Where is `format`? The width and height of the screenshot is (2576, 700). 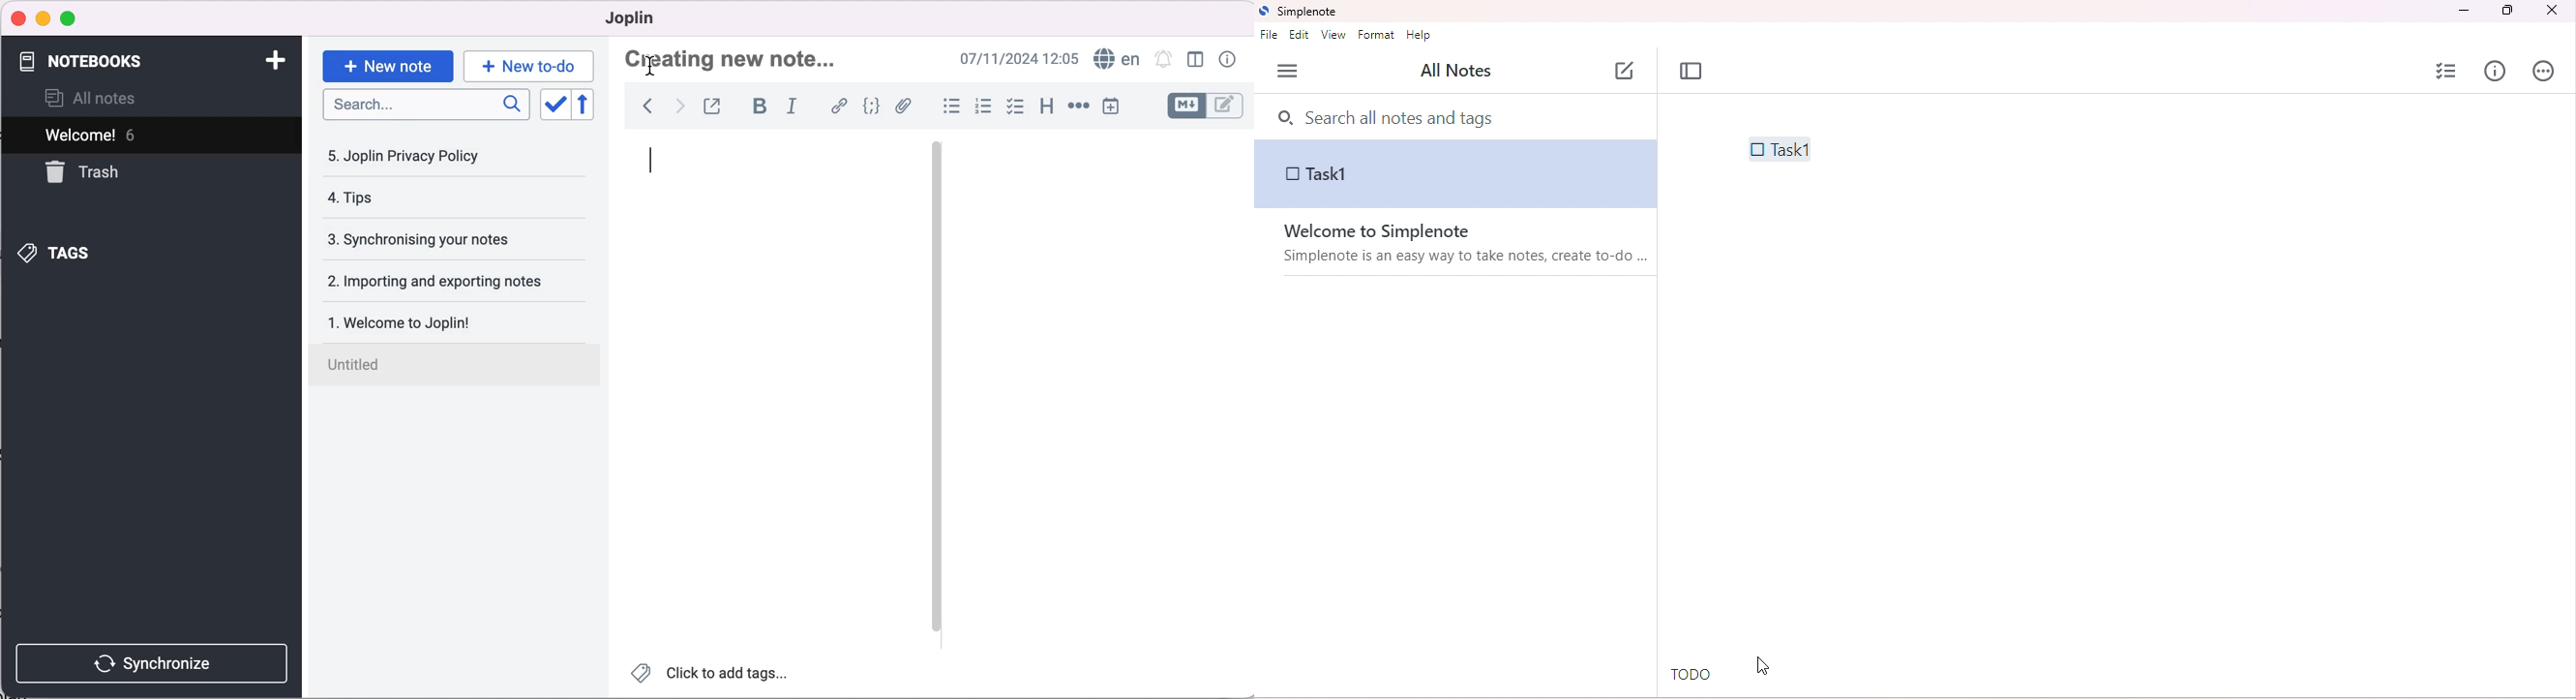 format is located at coordinates (1379, 36).